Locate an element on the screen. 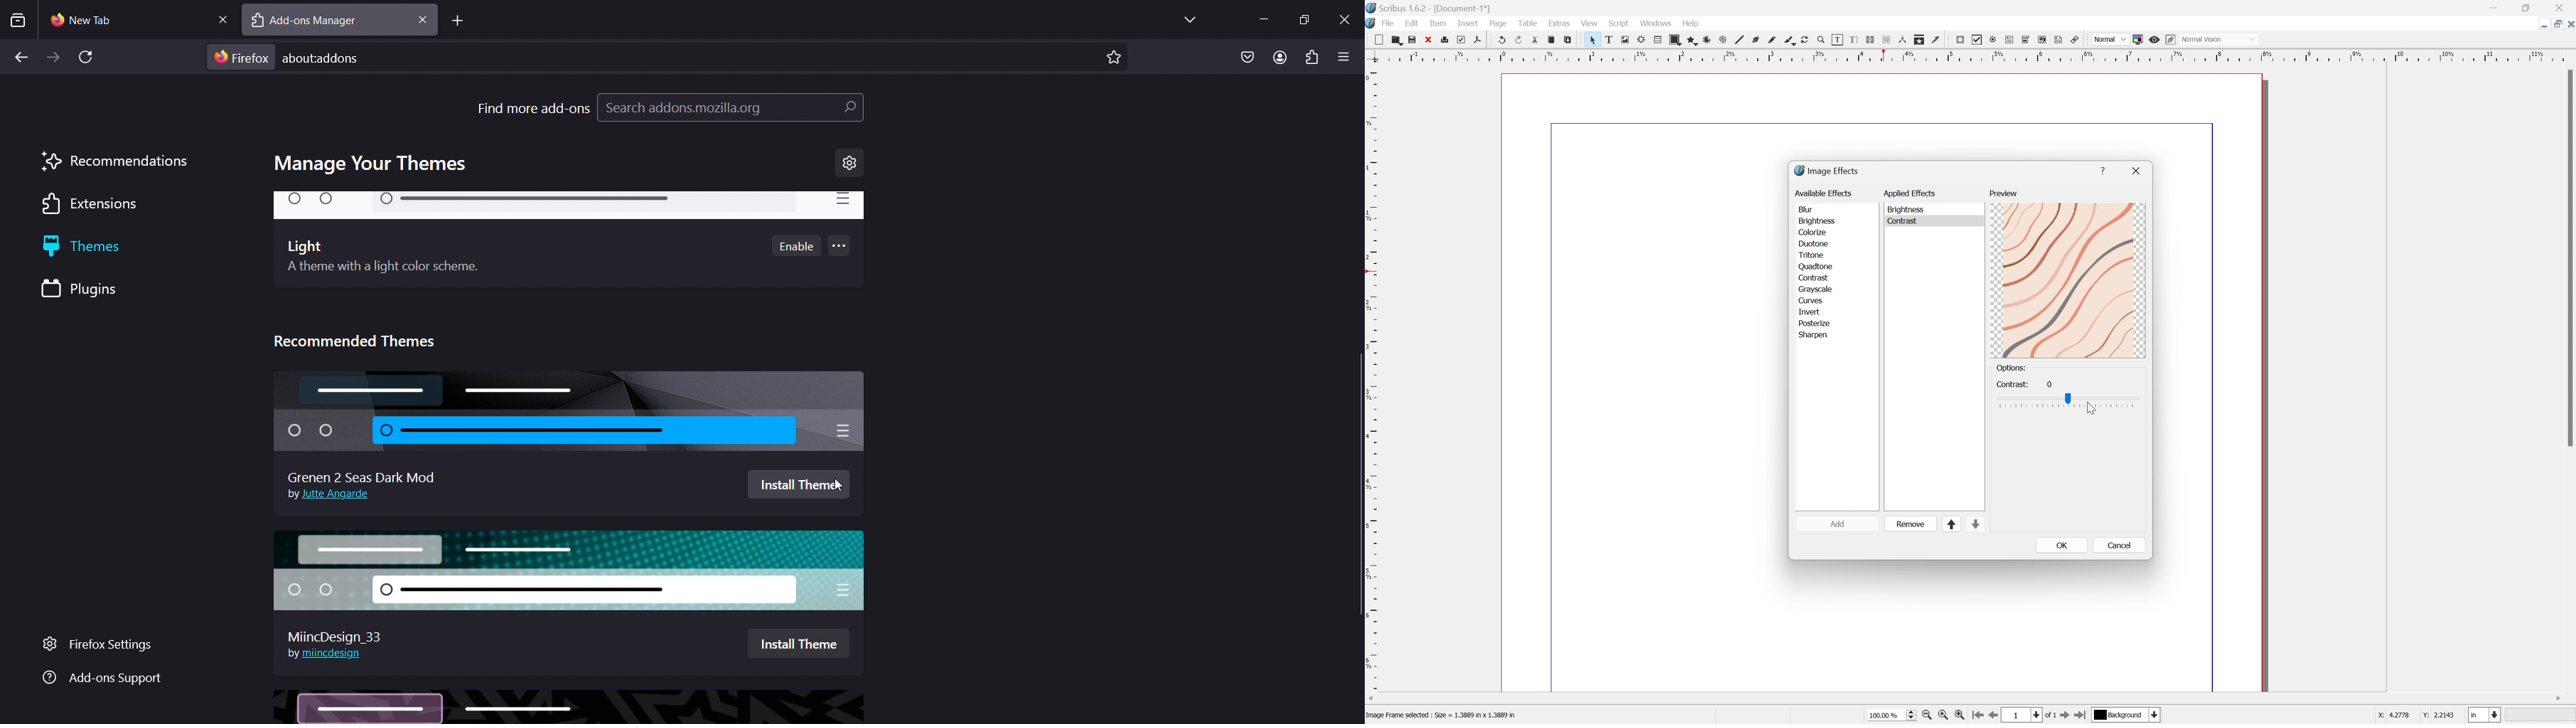 This screenshot has height=728, width=2576. minx design 33 is located at coordinates (575, 570).